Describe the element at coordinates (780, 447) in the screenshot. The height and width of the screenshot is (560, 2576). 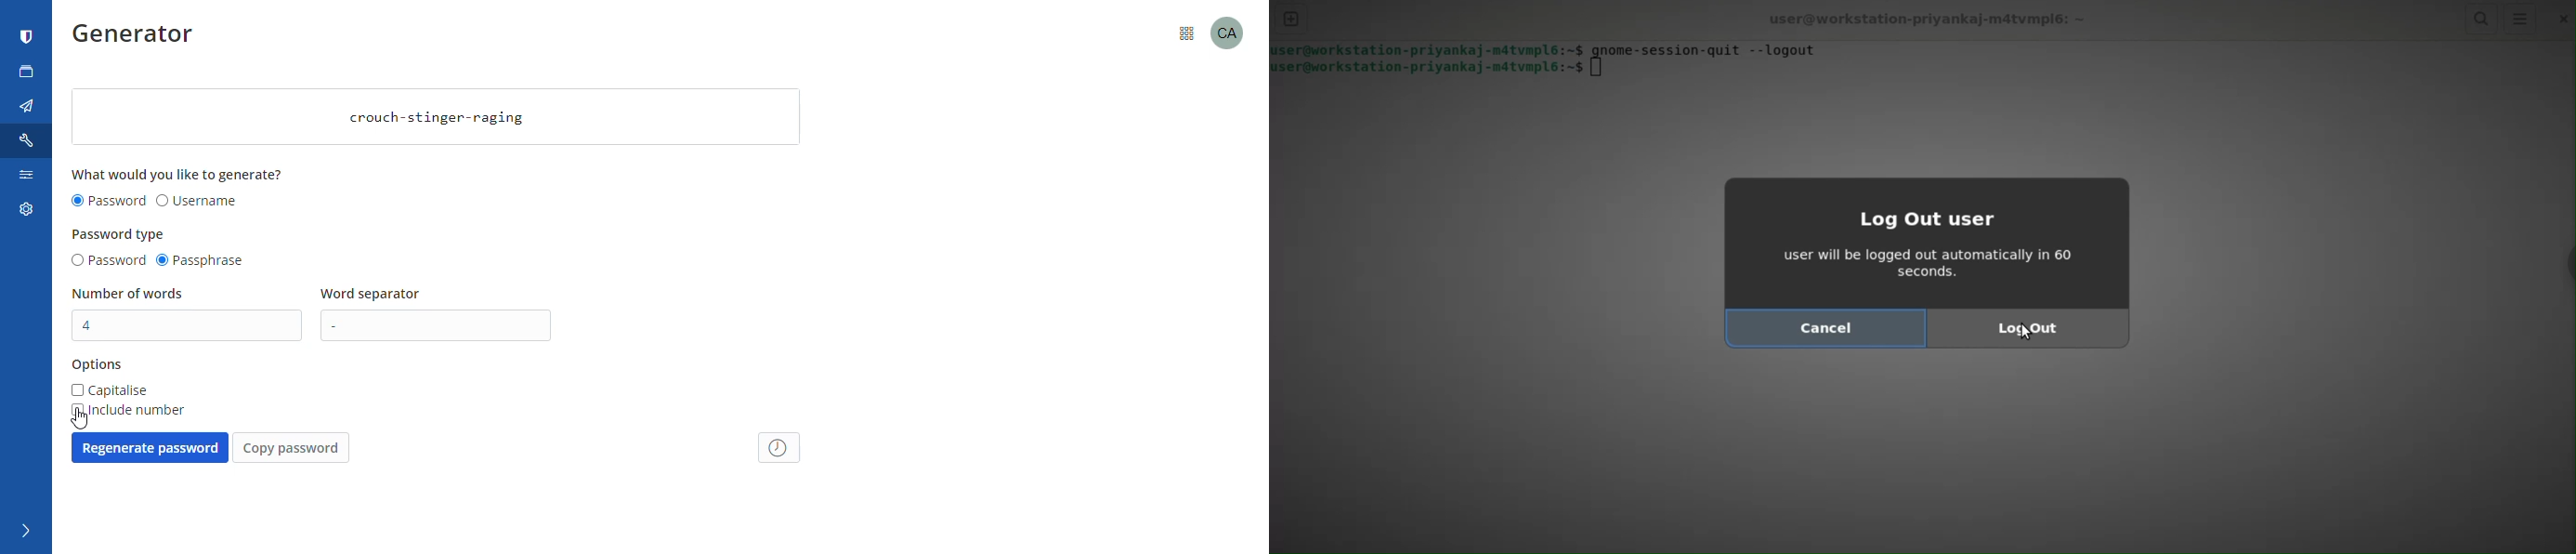
I see `password history` at that location.